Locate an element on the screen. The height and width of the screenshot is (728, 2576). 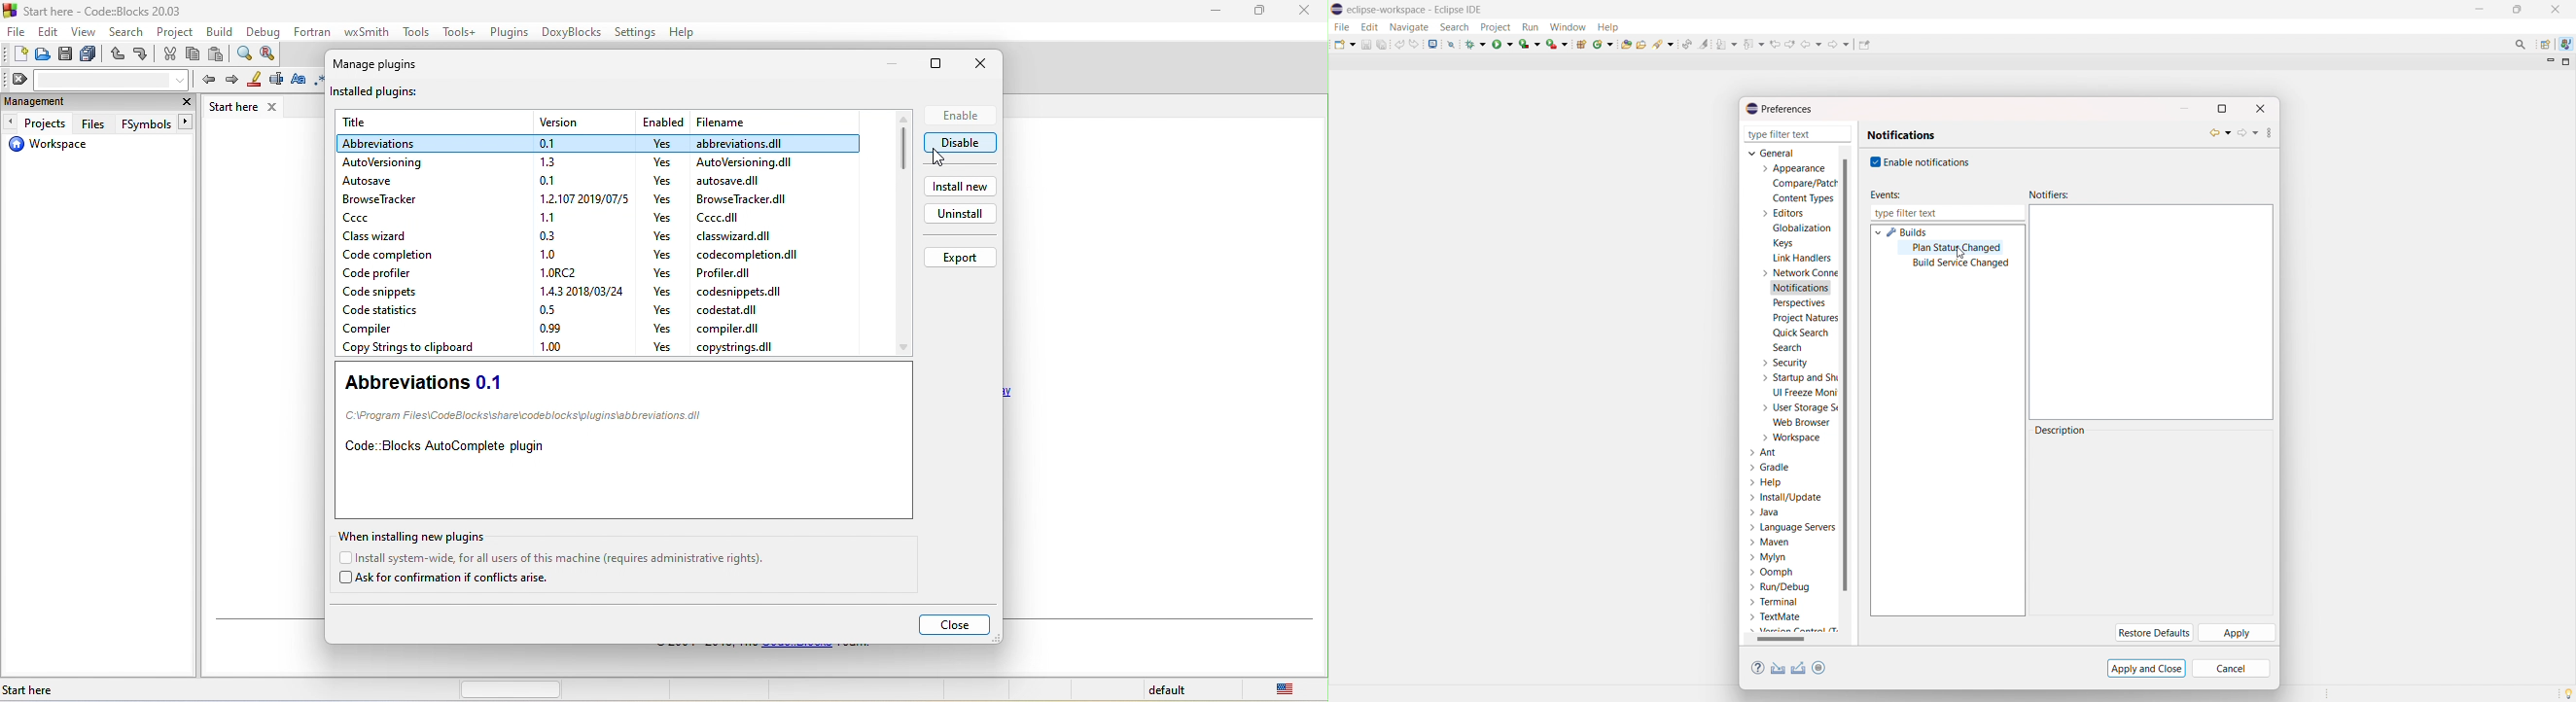
yes is located at coordinates (667, 181).